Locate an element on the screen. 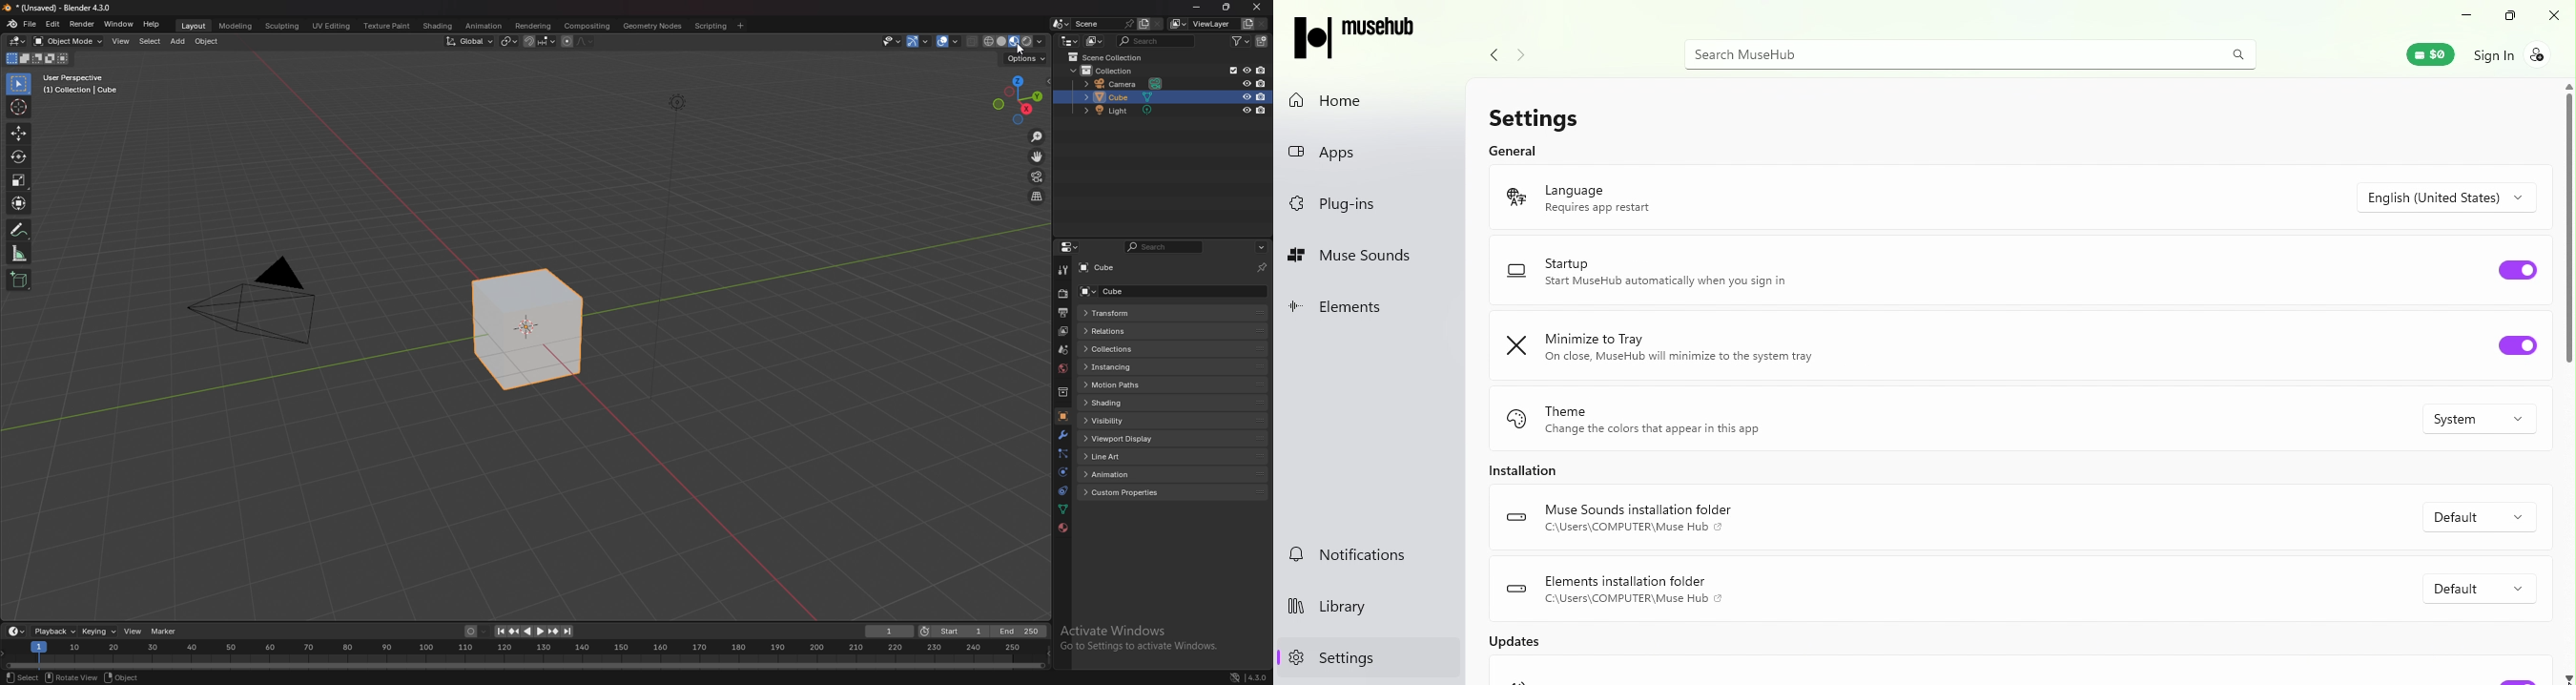 The height and width of the screenshot is (700, 2576). start frame is located at coordinates (955, 631).